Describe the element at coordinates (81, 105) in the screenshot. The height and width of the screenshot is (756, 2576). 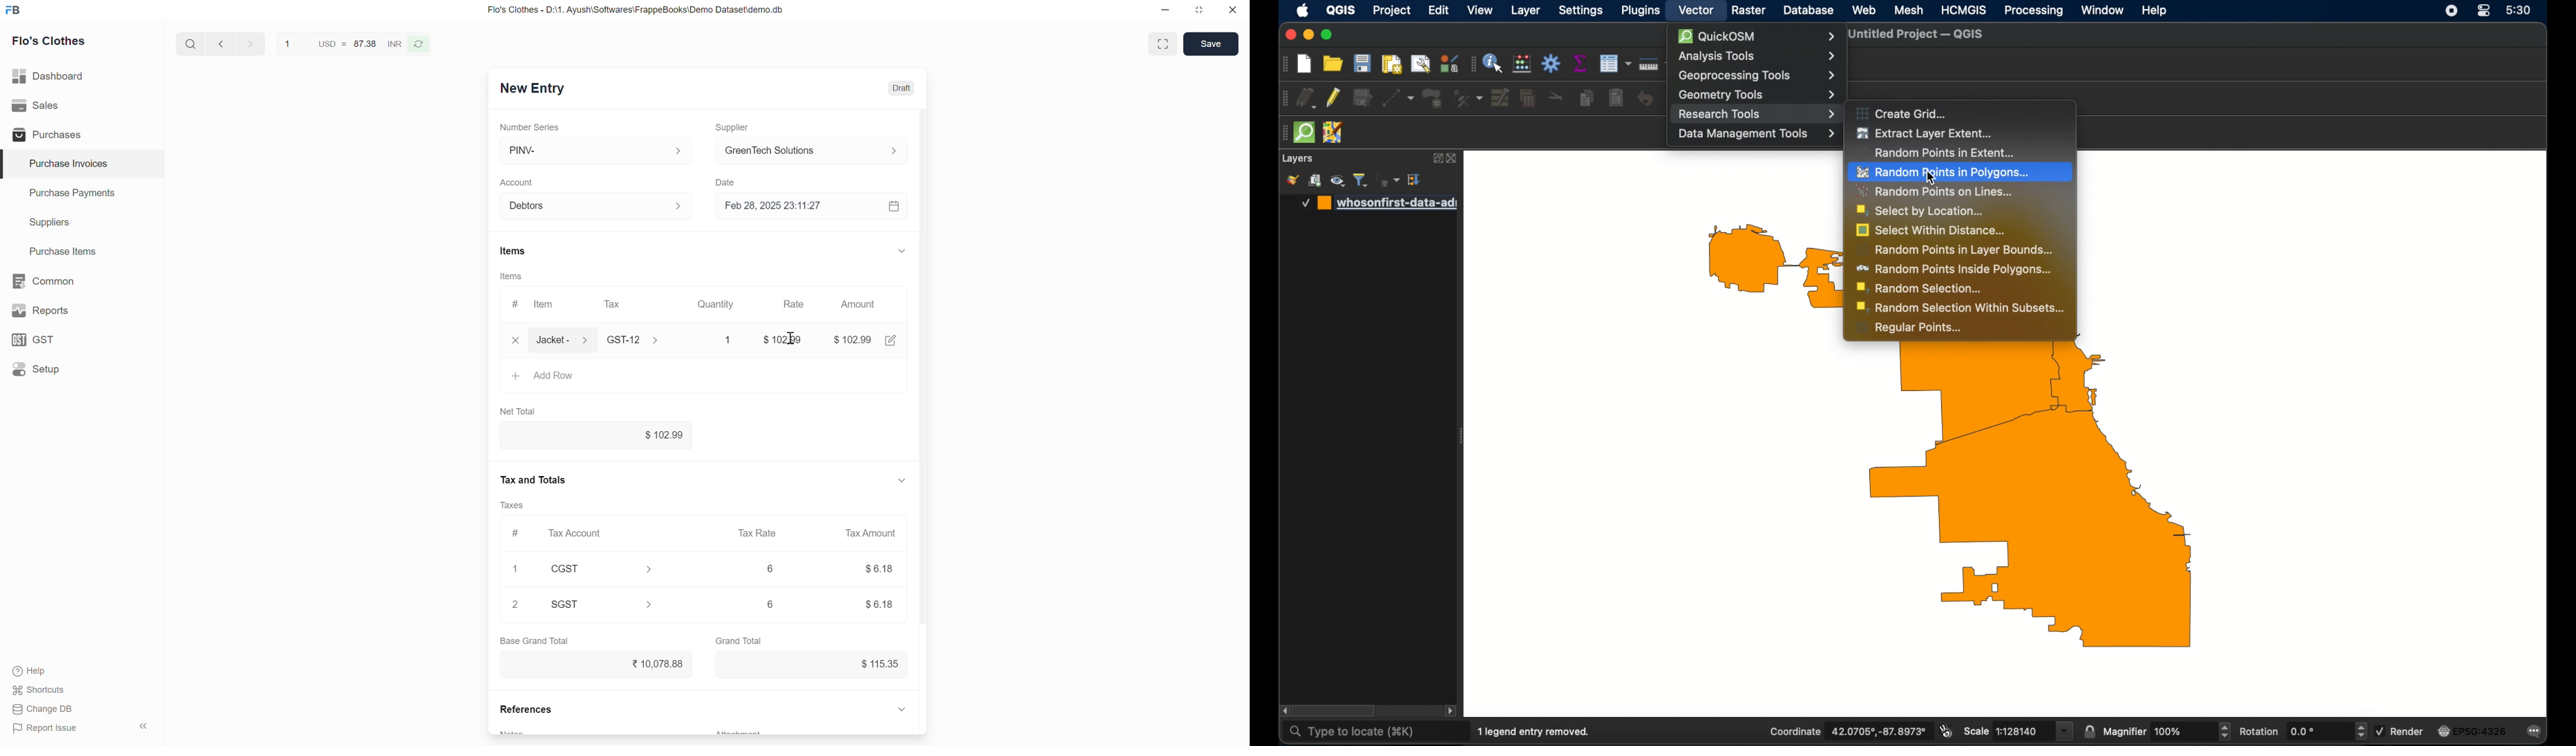
I see `Sales` at that location.